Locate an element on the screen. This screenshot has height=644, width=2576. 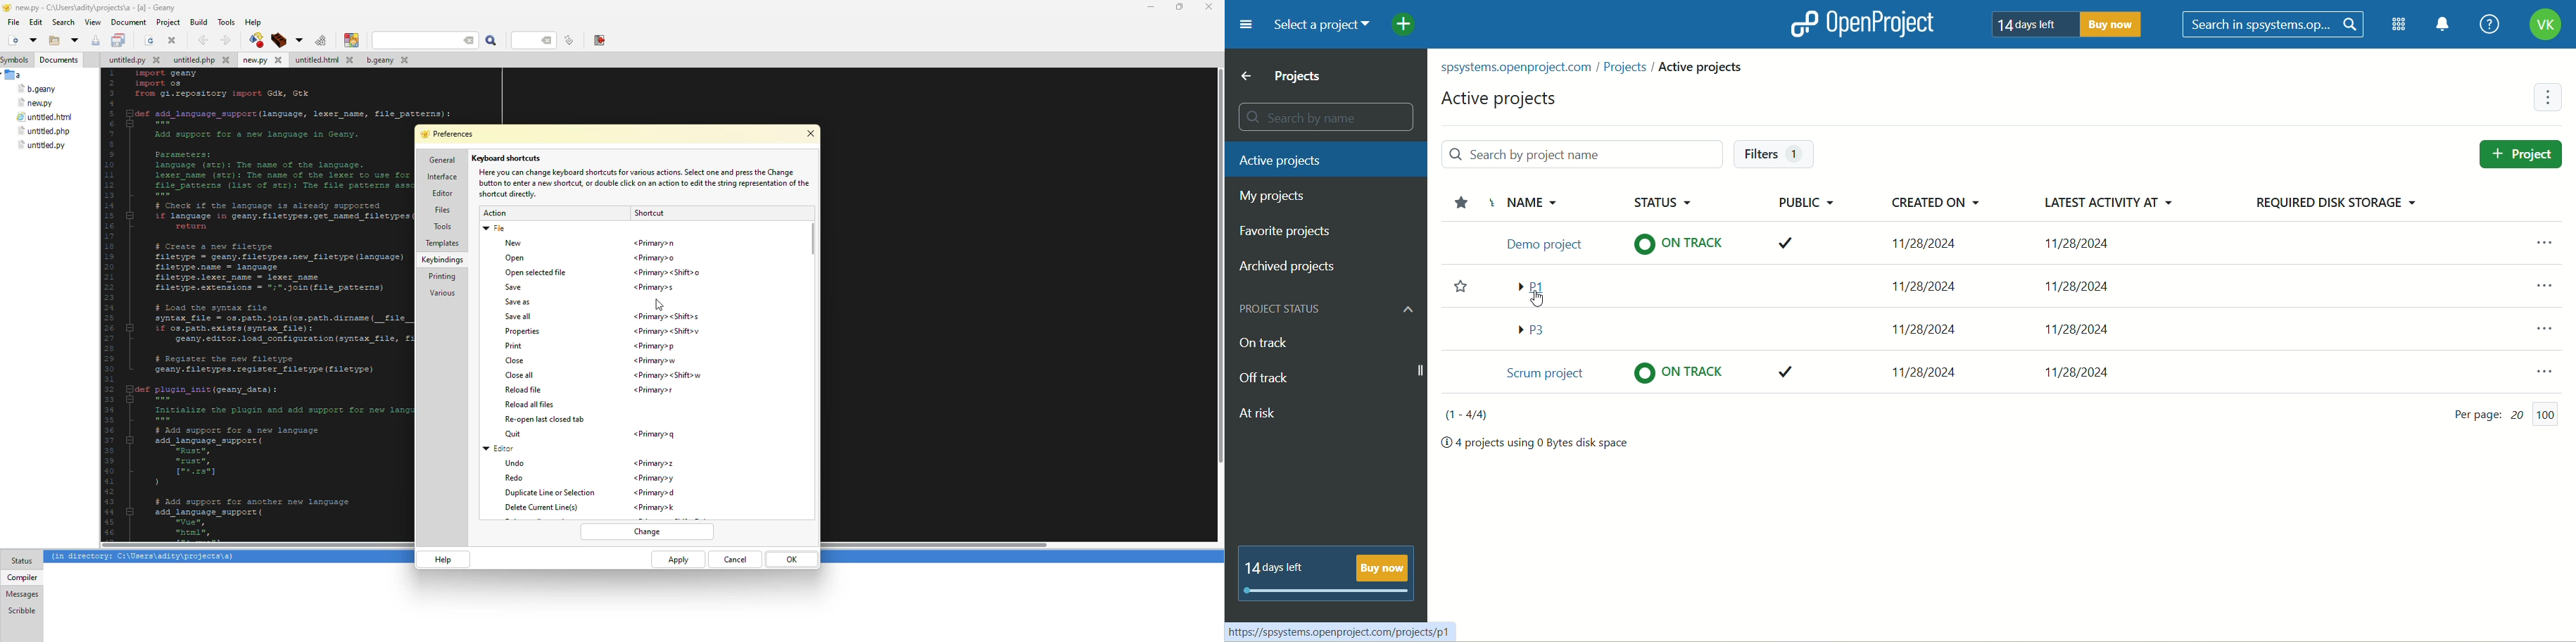
view is located at coordinates (93, 22).